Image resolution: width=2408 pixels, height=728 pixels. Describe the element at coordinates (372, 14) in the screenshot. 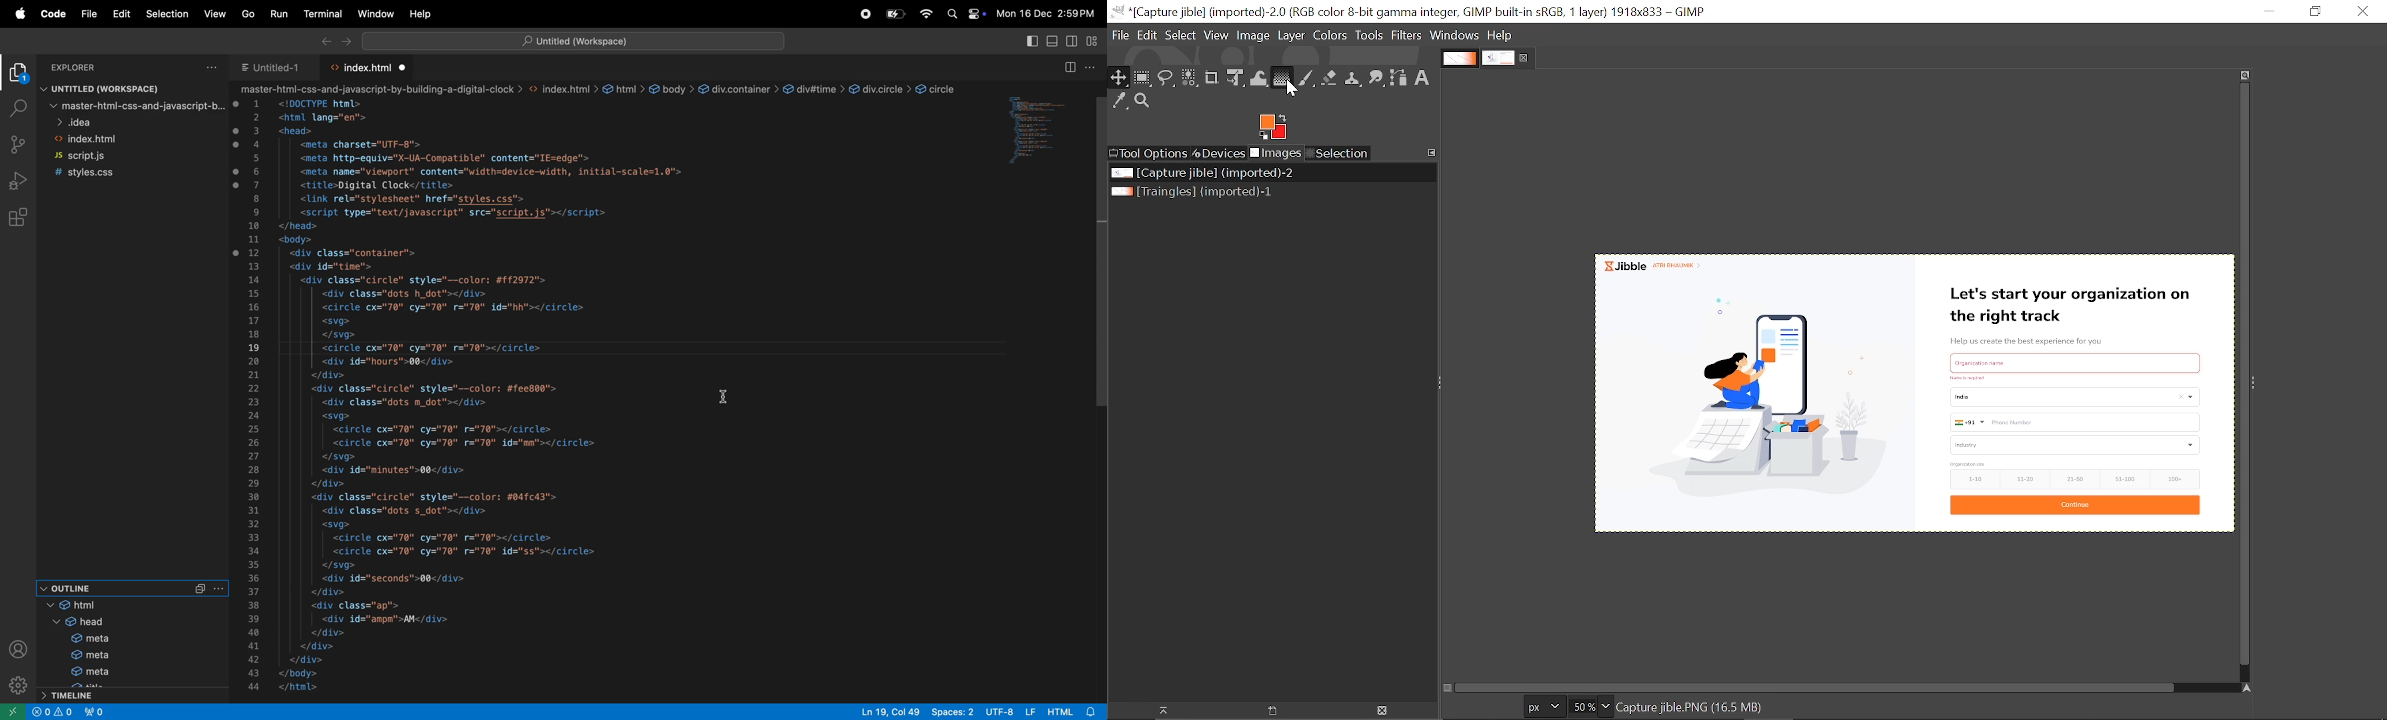

I see `window` at that location.